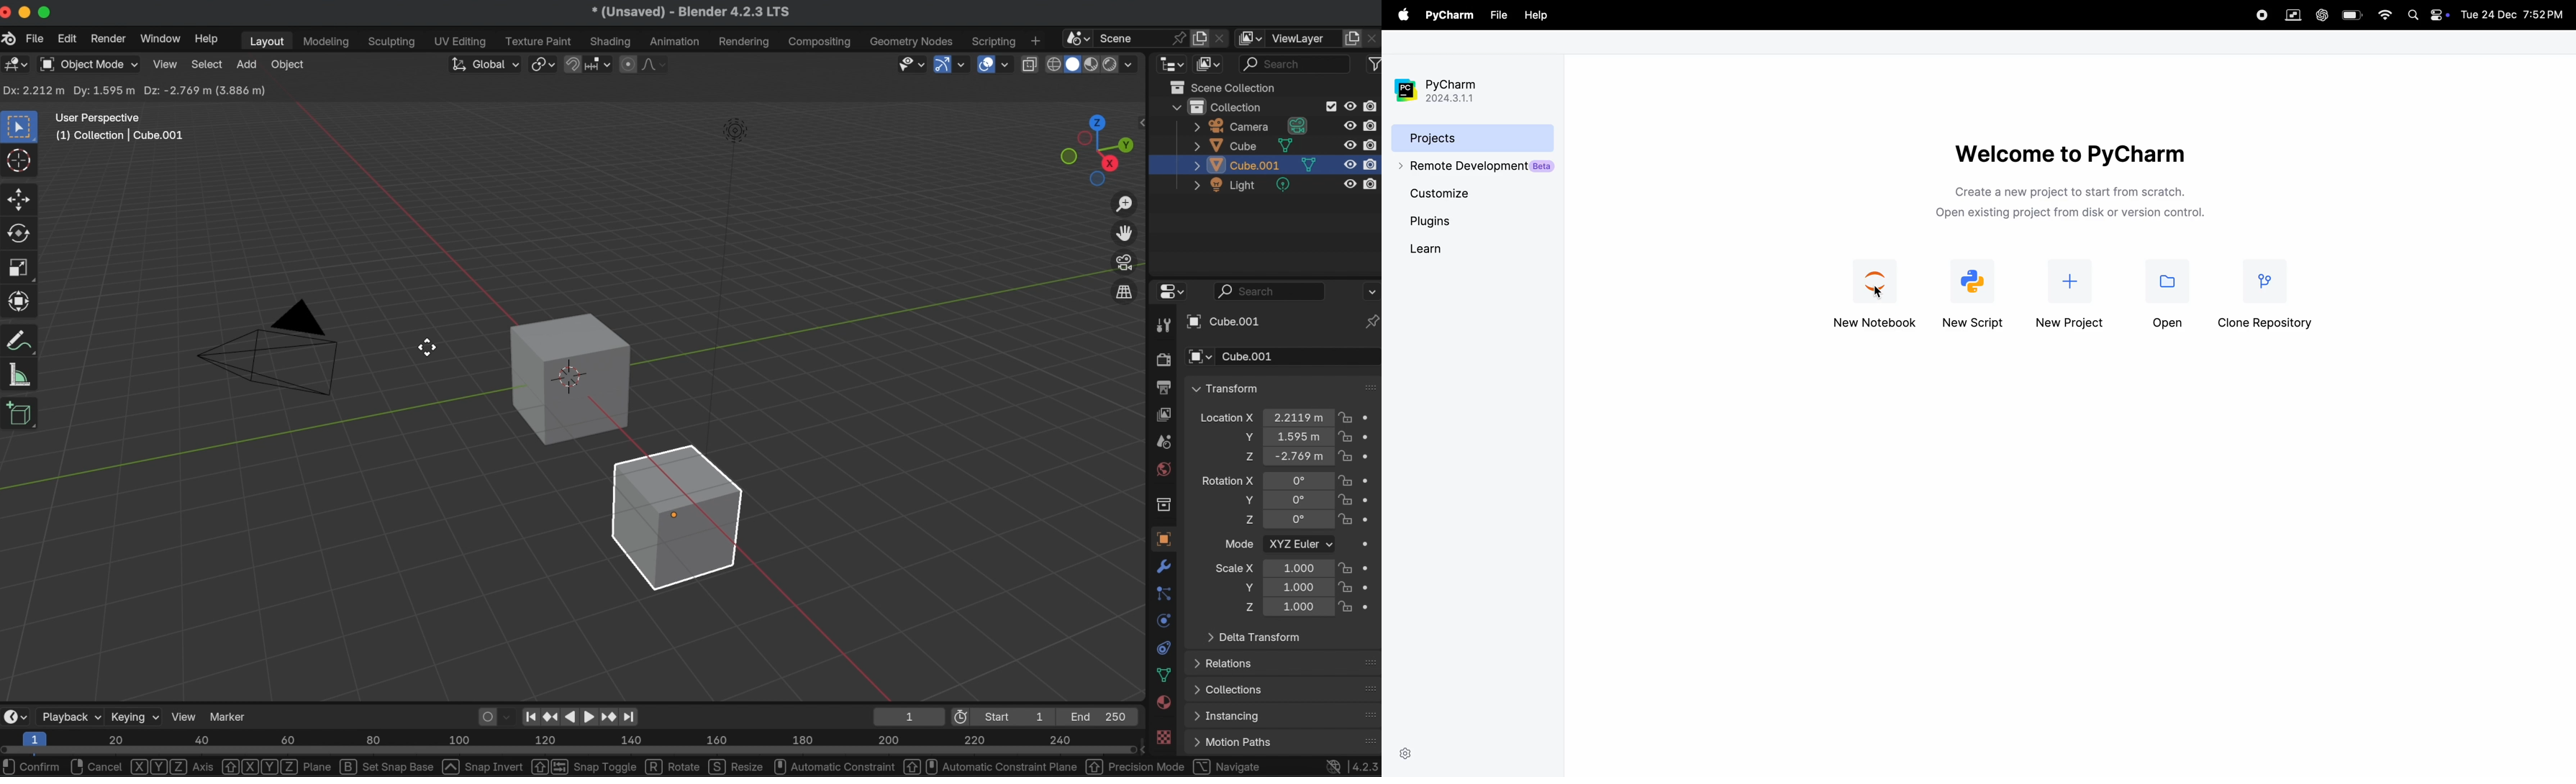 The height and width of the screenshot is (784, 2576). I want to click on maximize, so click(47, 12).